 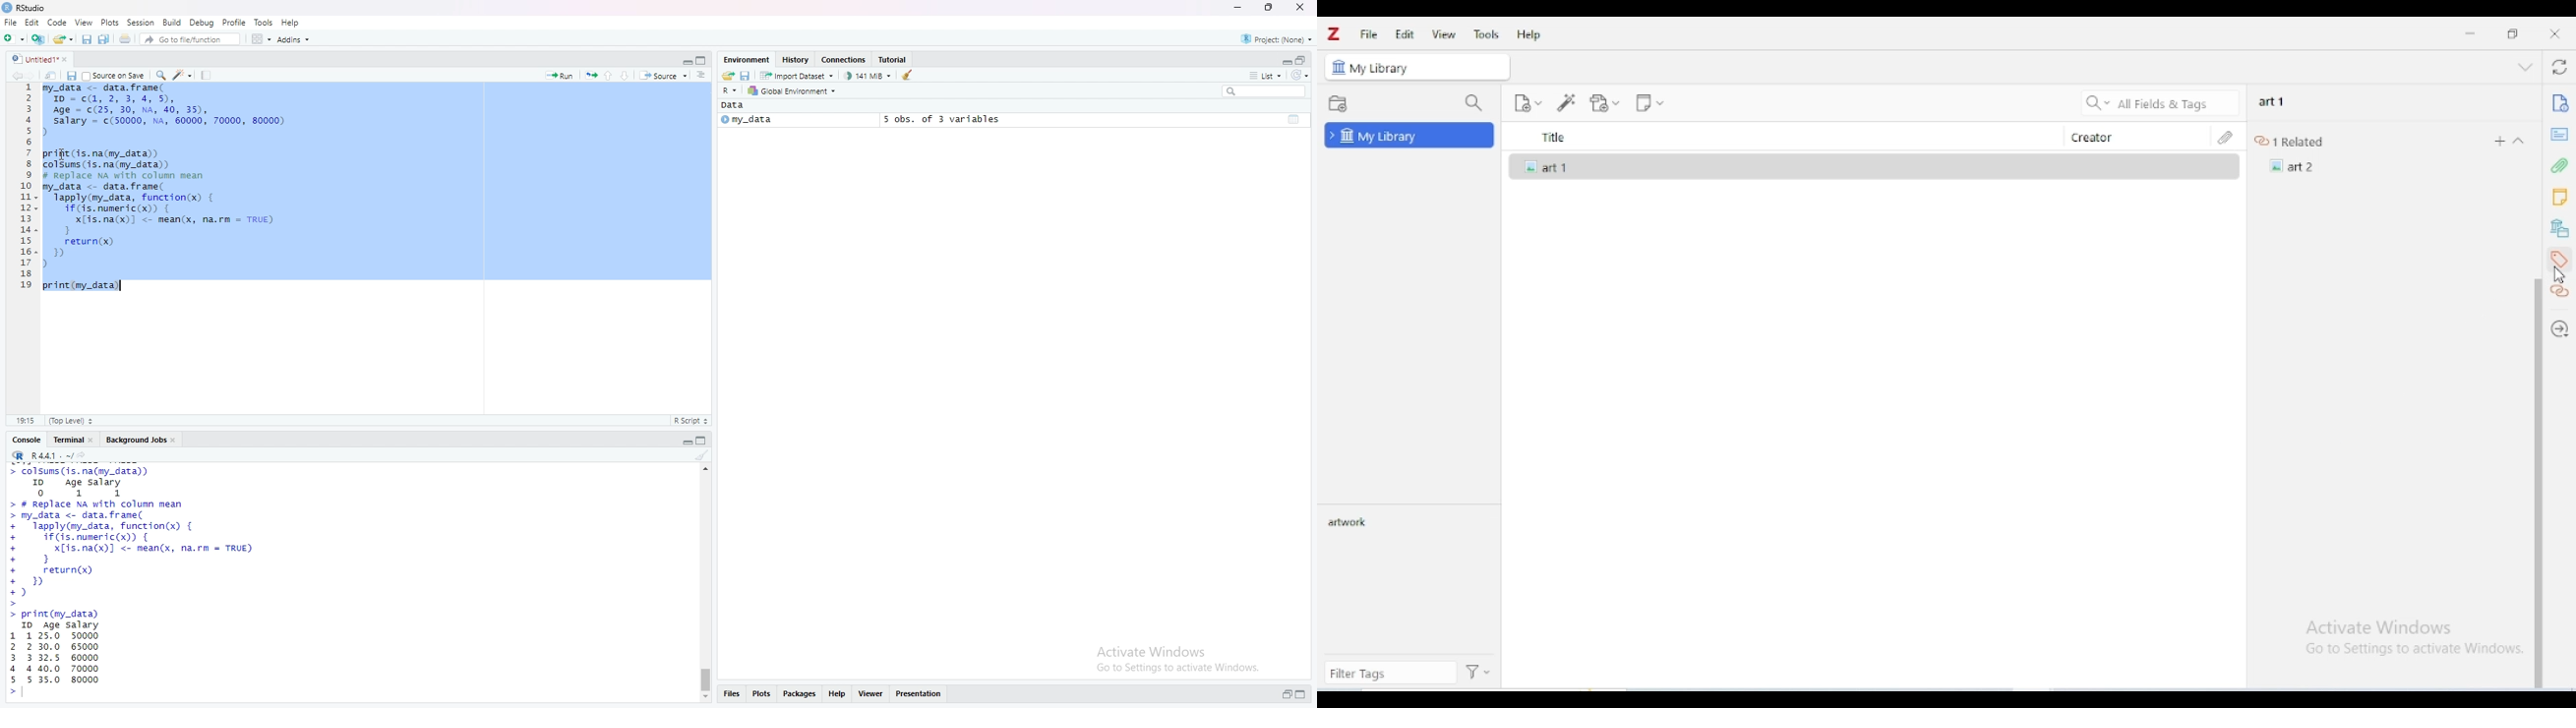 What do you see at coordinates (2293, 142) in the screenshot?
I see `1 related` at bounding box center [2293, 142].